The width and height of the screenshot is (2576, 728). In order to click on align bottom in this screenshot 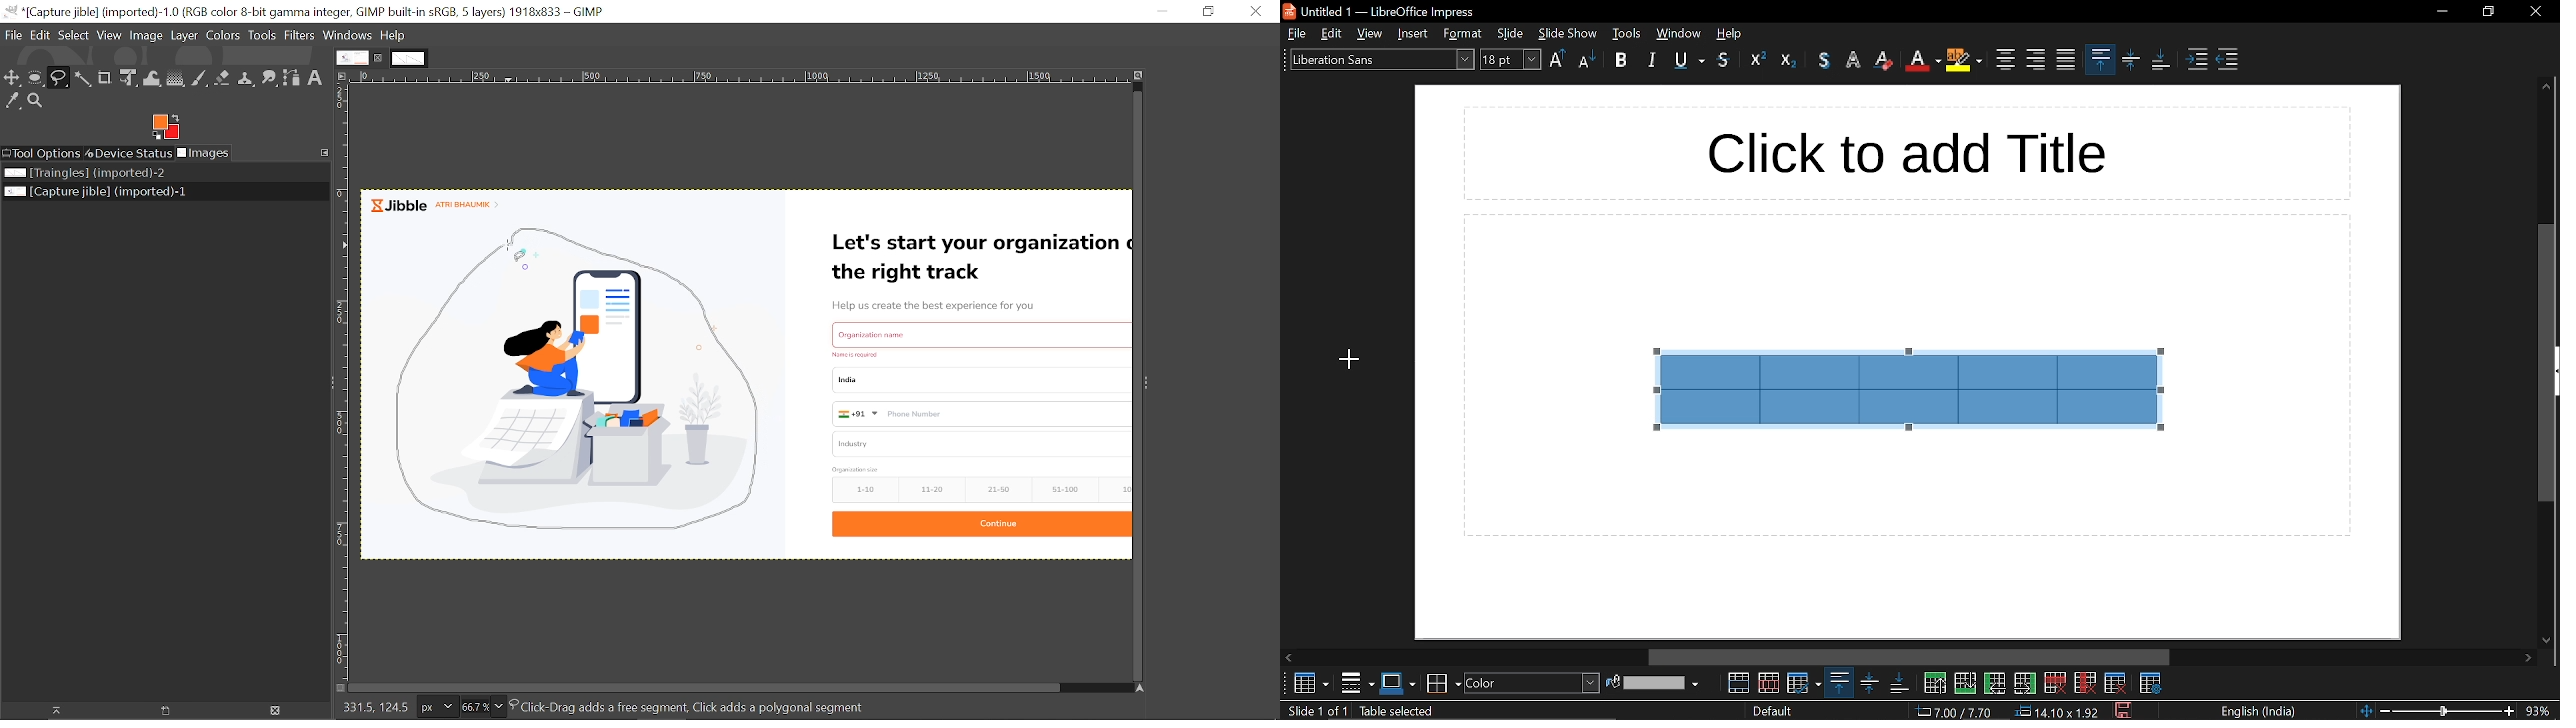, I will do `click(1896, 683)`.